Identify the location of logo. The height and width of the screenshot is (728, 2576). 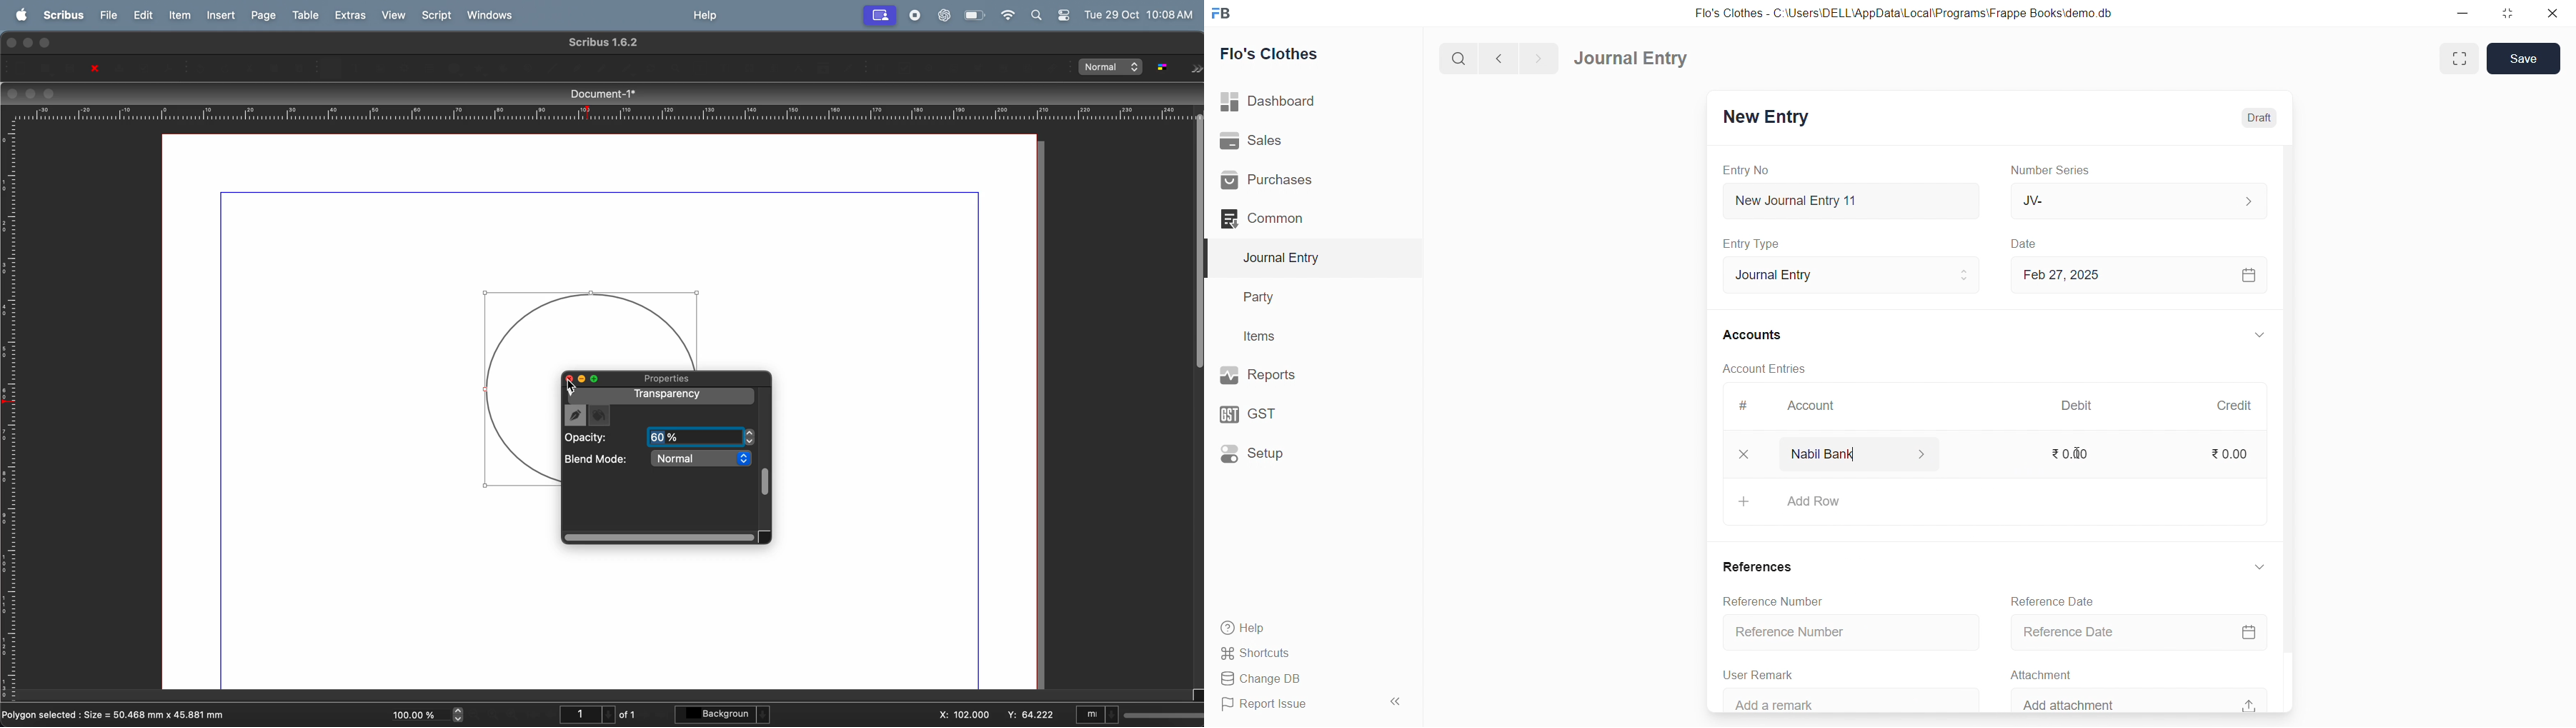
(1226, 12).